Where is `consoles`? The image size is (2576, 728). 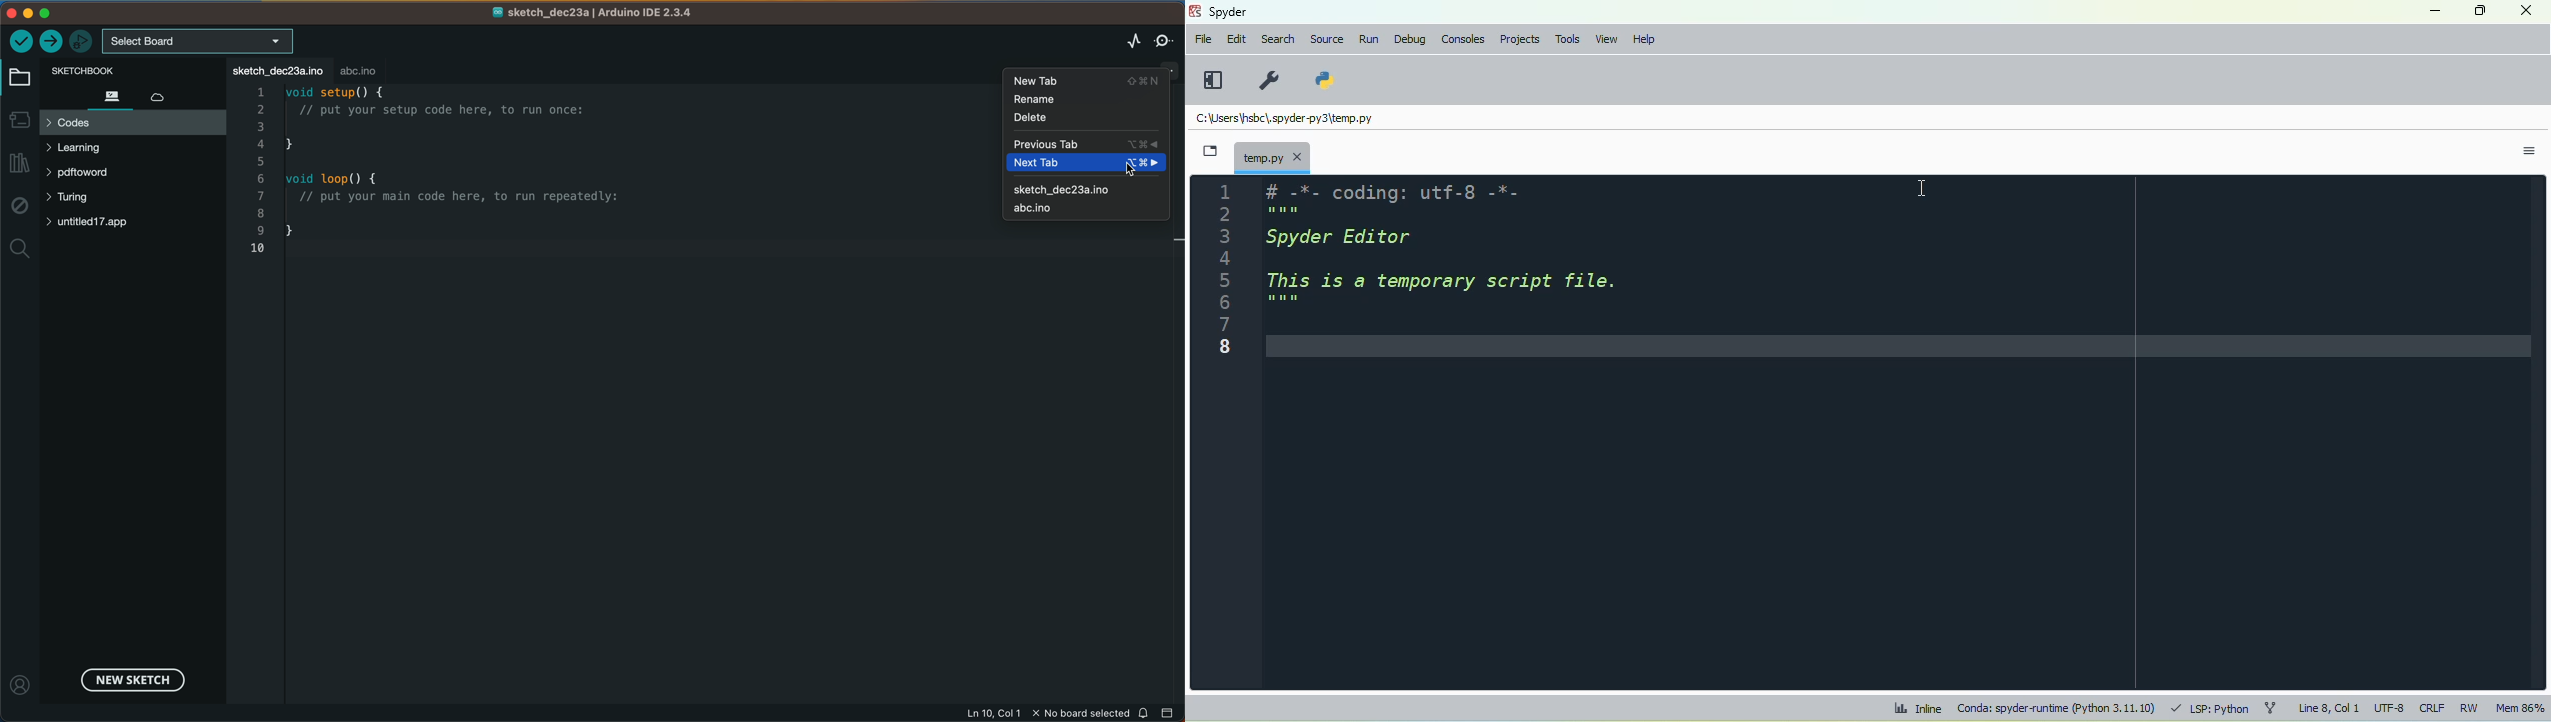
consoles is located at coordinates (1462, 39).